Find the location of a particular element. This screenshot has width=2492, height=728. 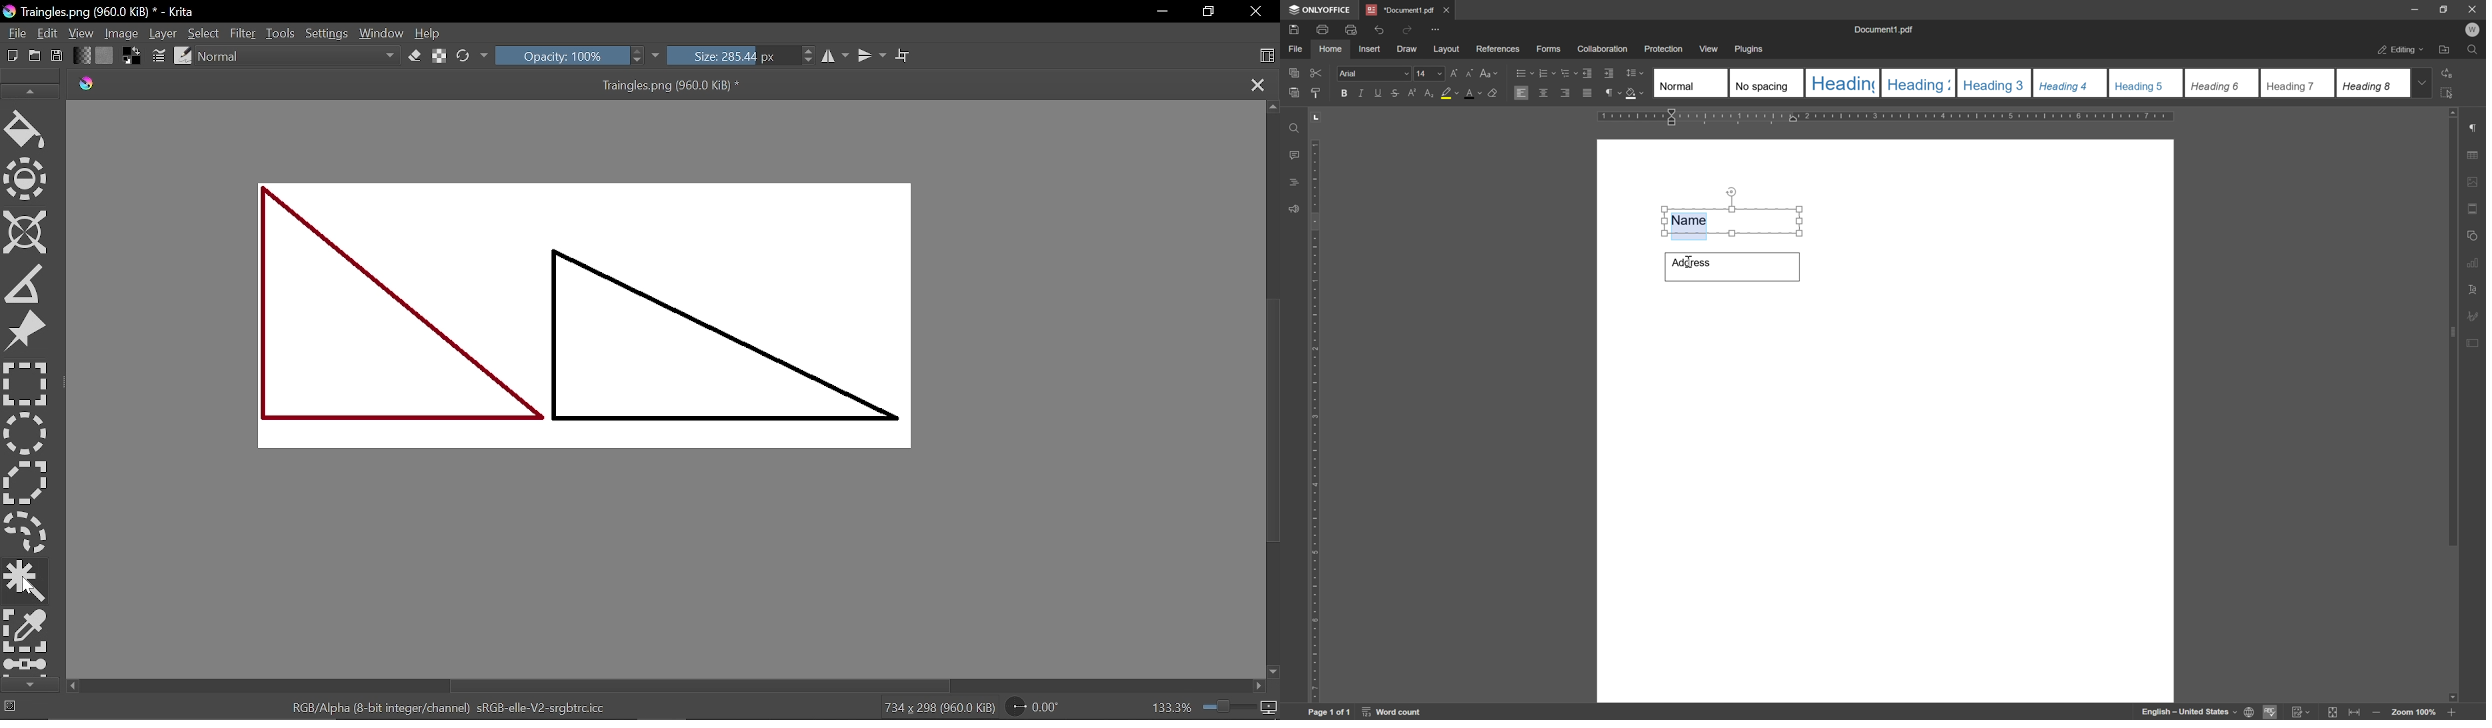

Close tab is located at coordinates (1254, 84).